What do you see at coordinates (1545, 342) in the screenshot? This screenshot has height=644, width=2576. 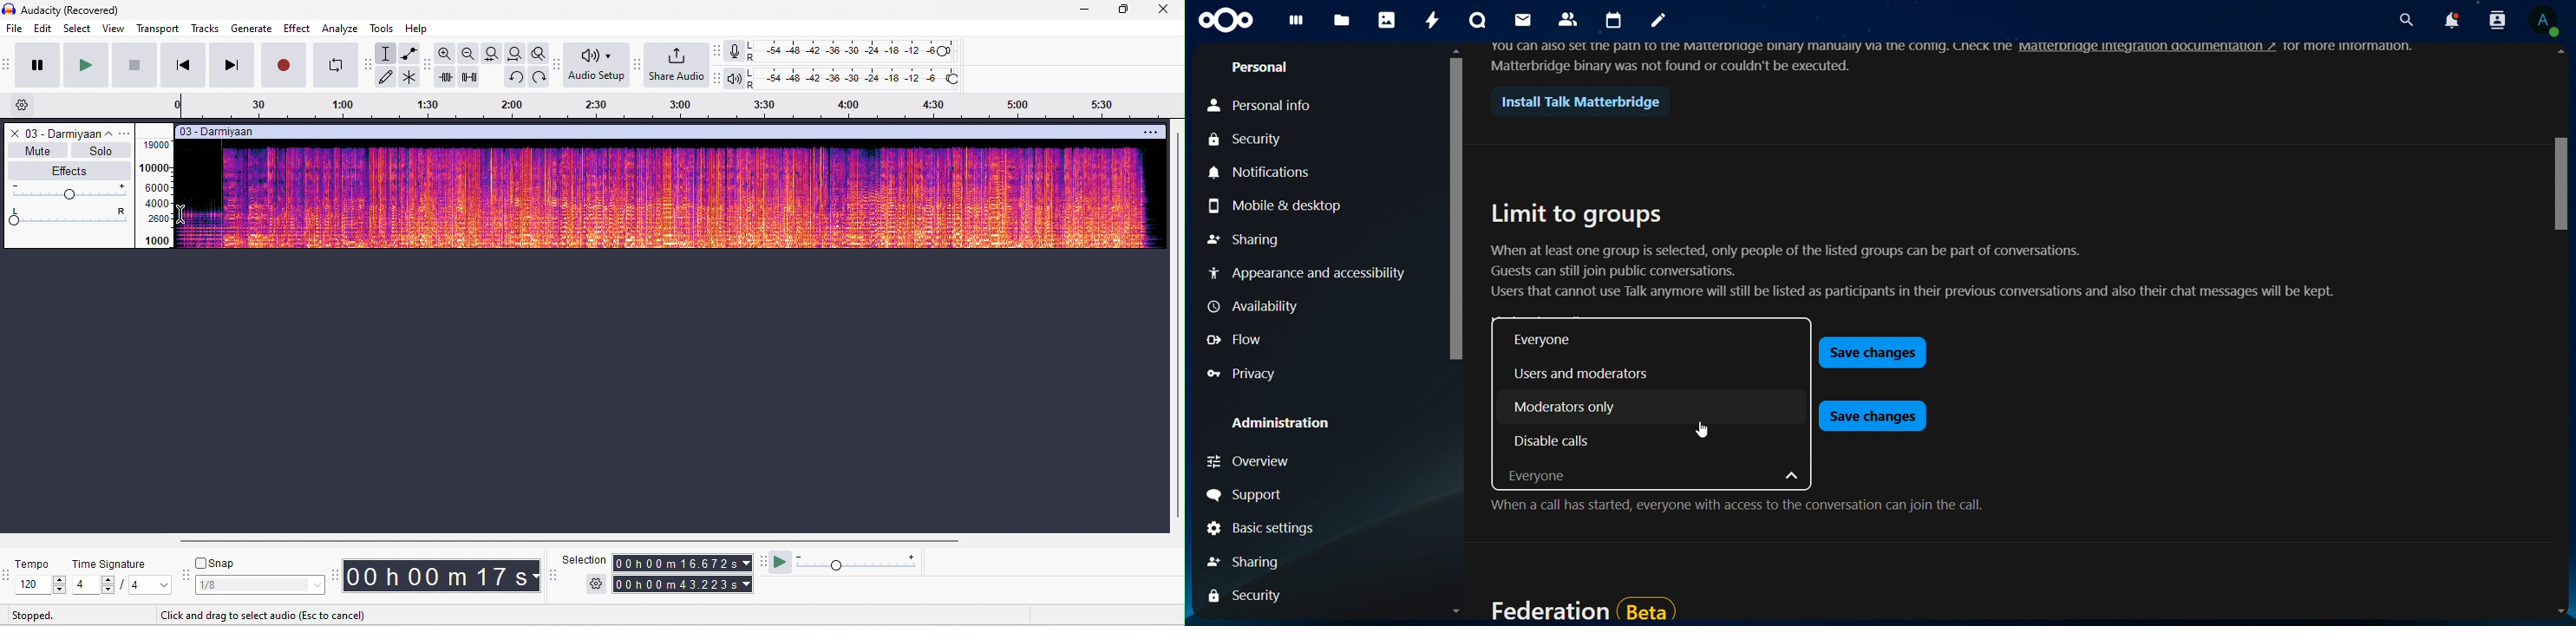 I see `everyone` at bounding box center [1545, 342].